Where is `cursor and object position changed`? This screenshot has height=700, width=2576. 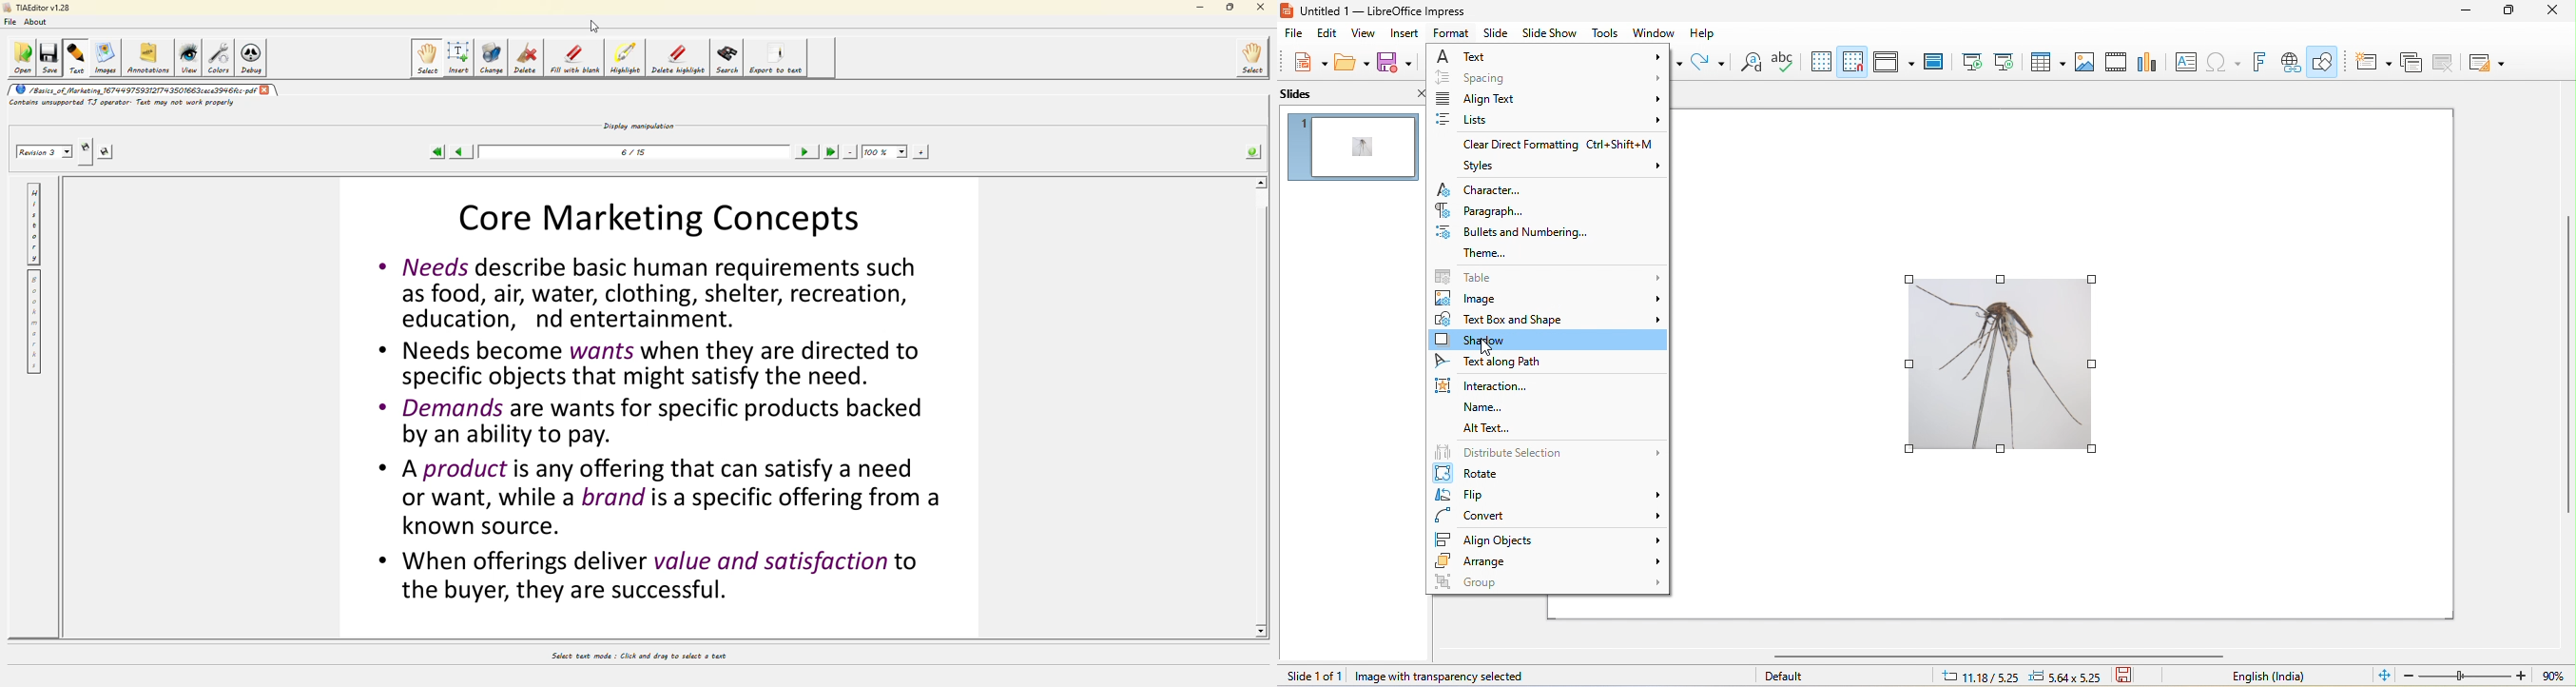
cursor and object position changed is located at coordinates (2029, 675).